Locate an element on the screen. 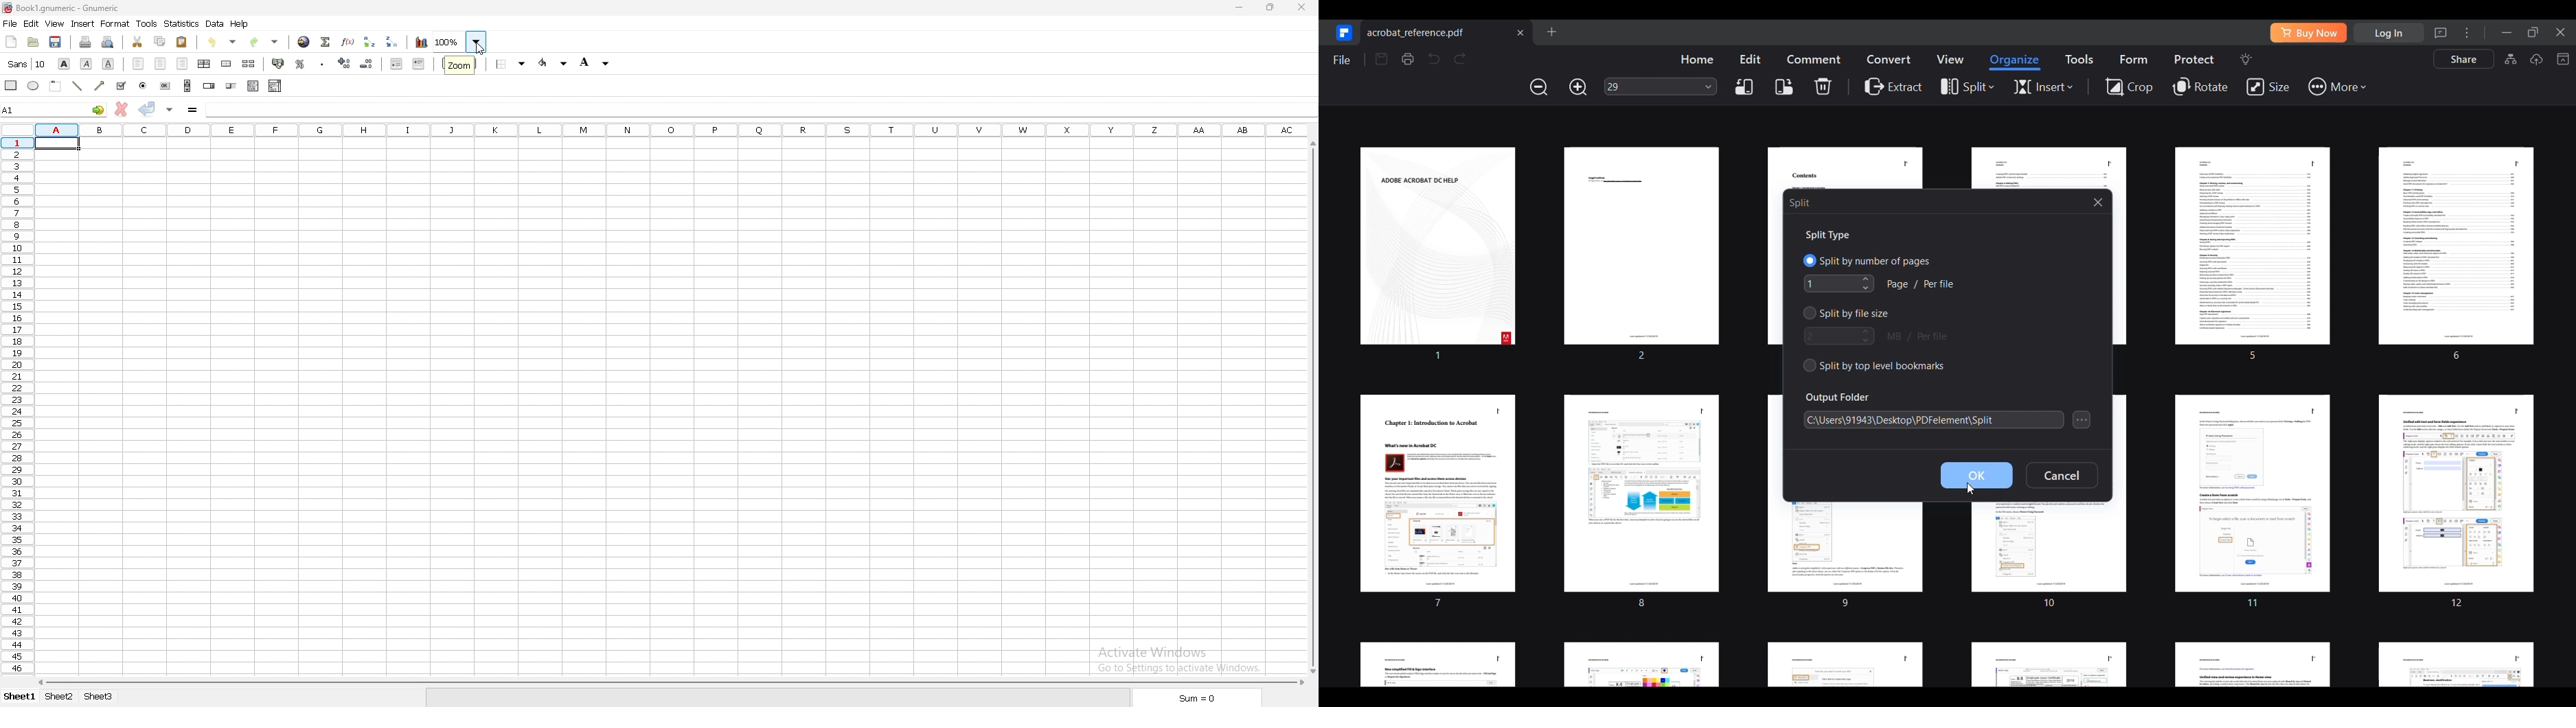 Image resolution: width=2576 pixels, height=728 pixels. tickbox is located at coordinates (122, 86).